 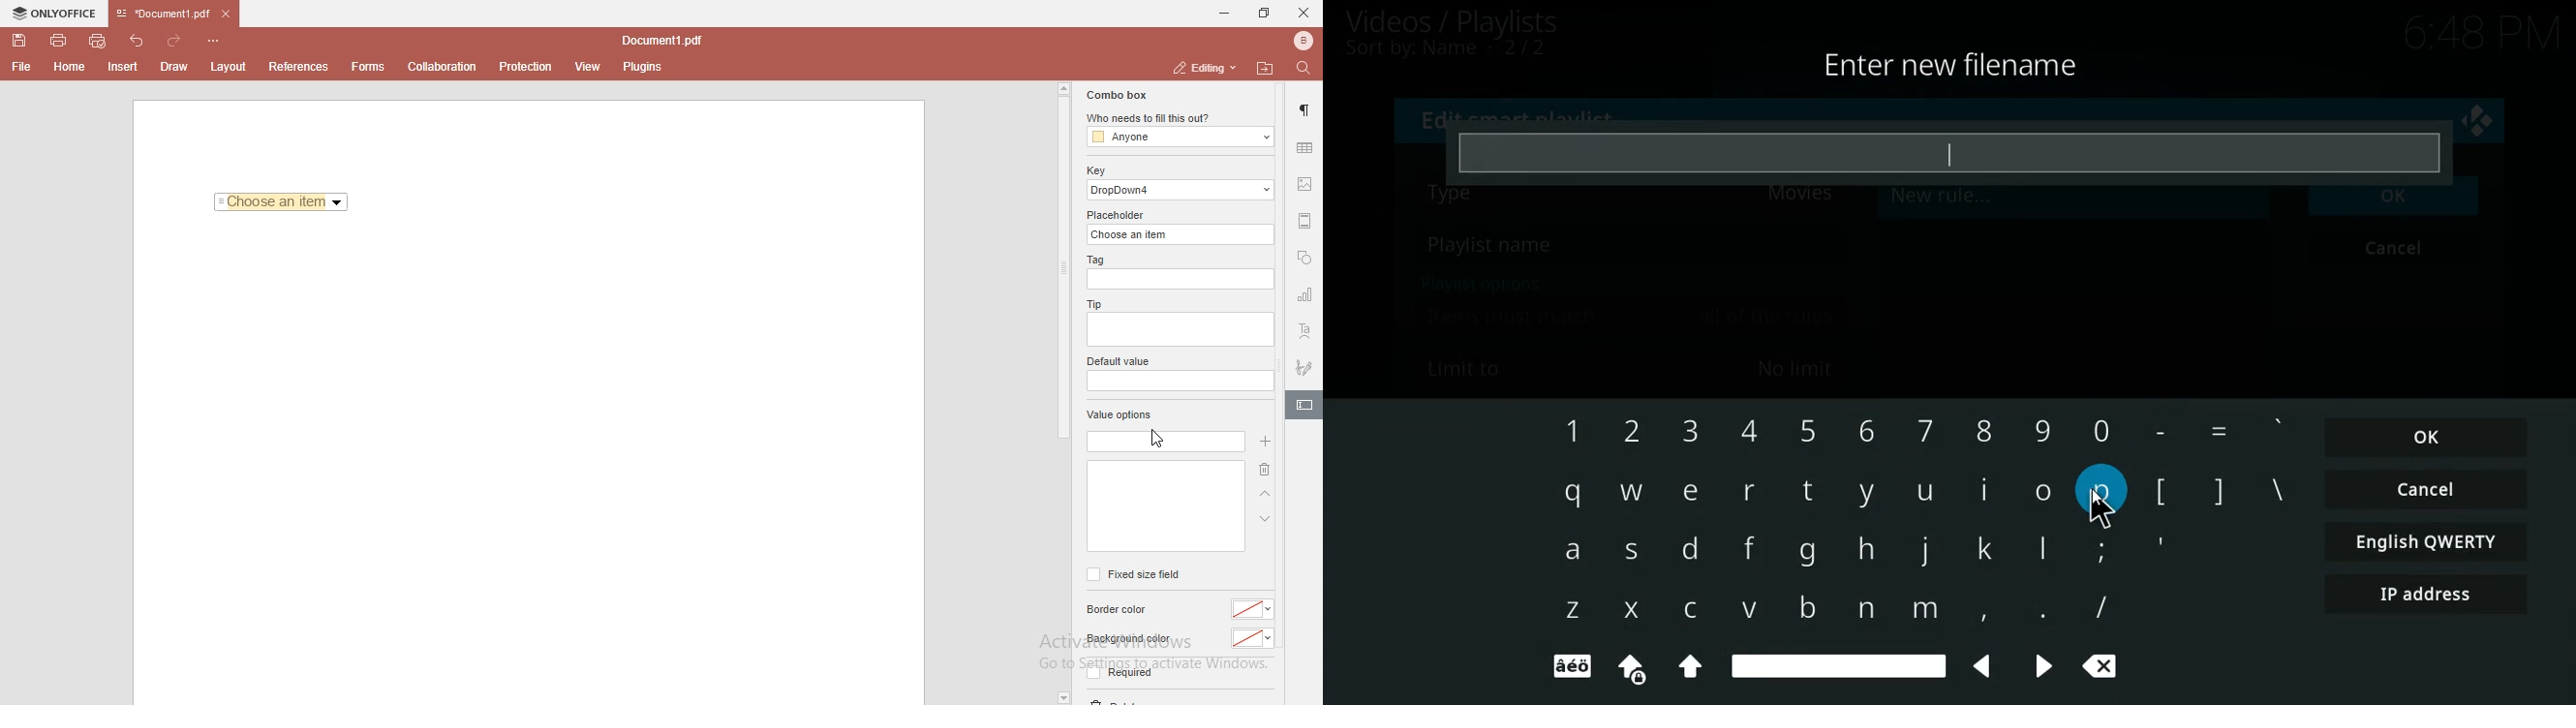 I want to click on ,, so click(x=1977, y=610).